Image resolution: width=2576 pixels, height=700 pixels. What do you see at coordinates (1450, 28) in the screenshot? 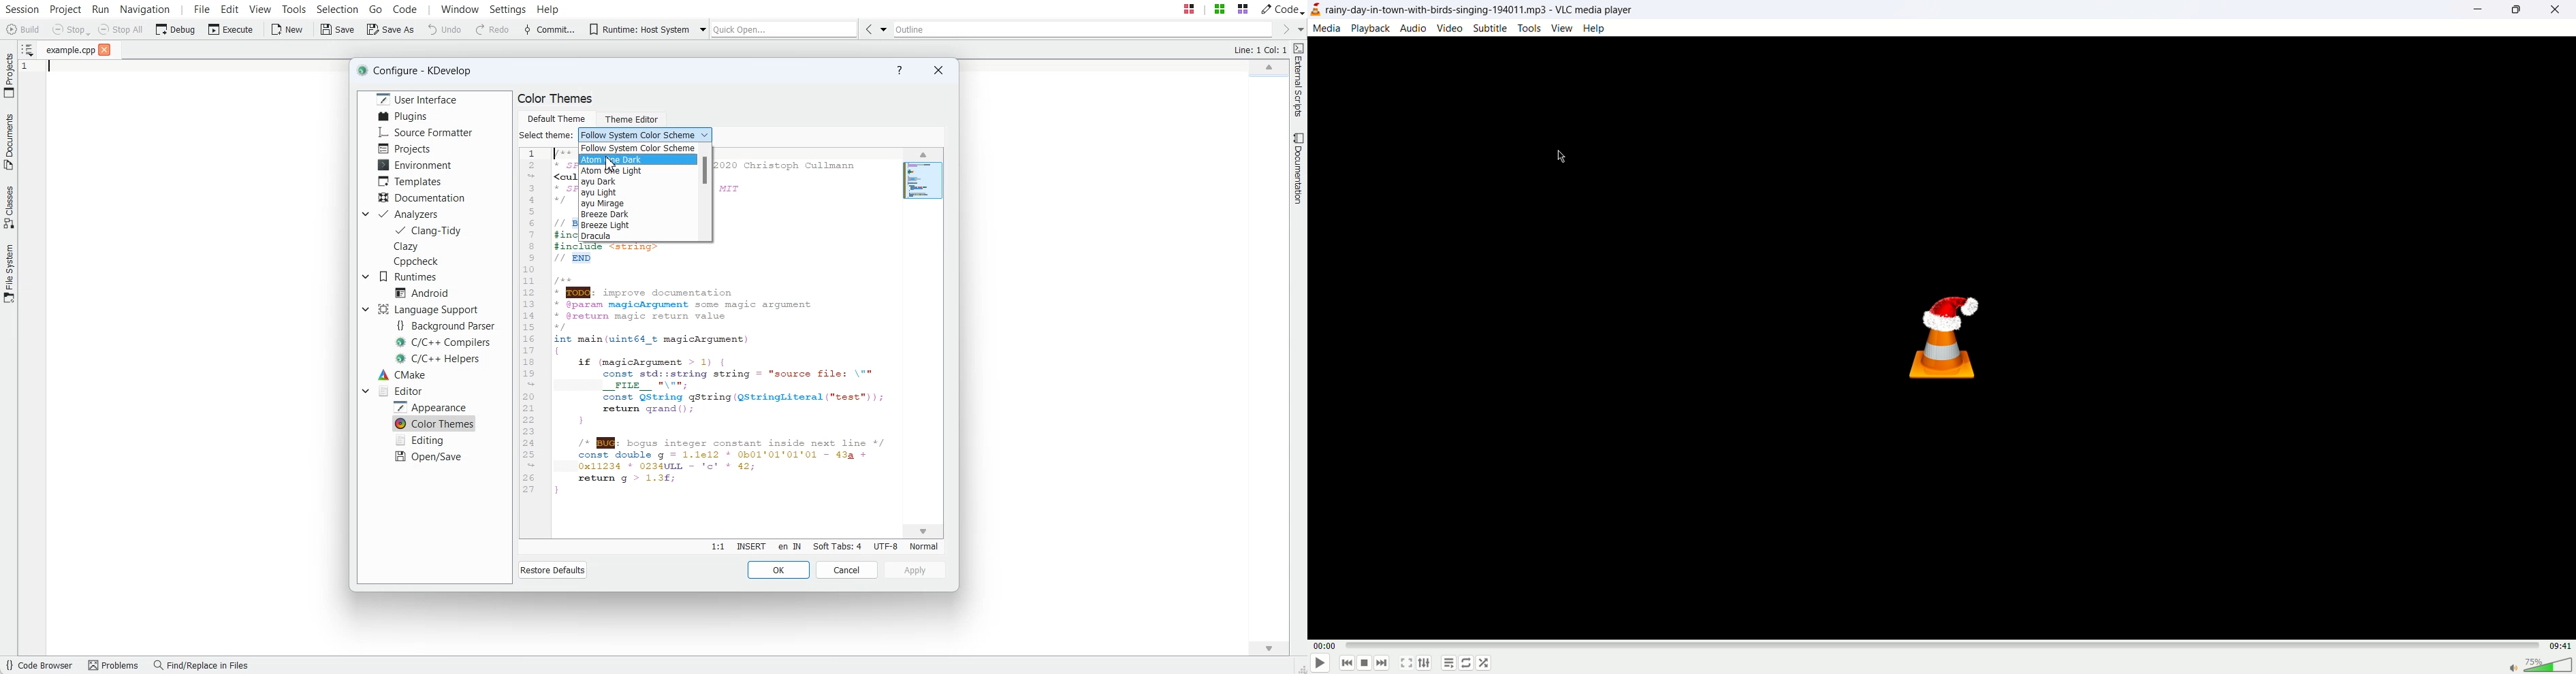
I see `video` at bounding box center [1450, 28].